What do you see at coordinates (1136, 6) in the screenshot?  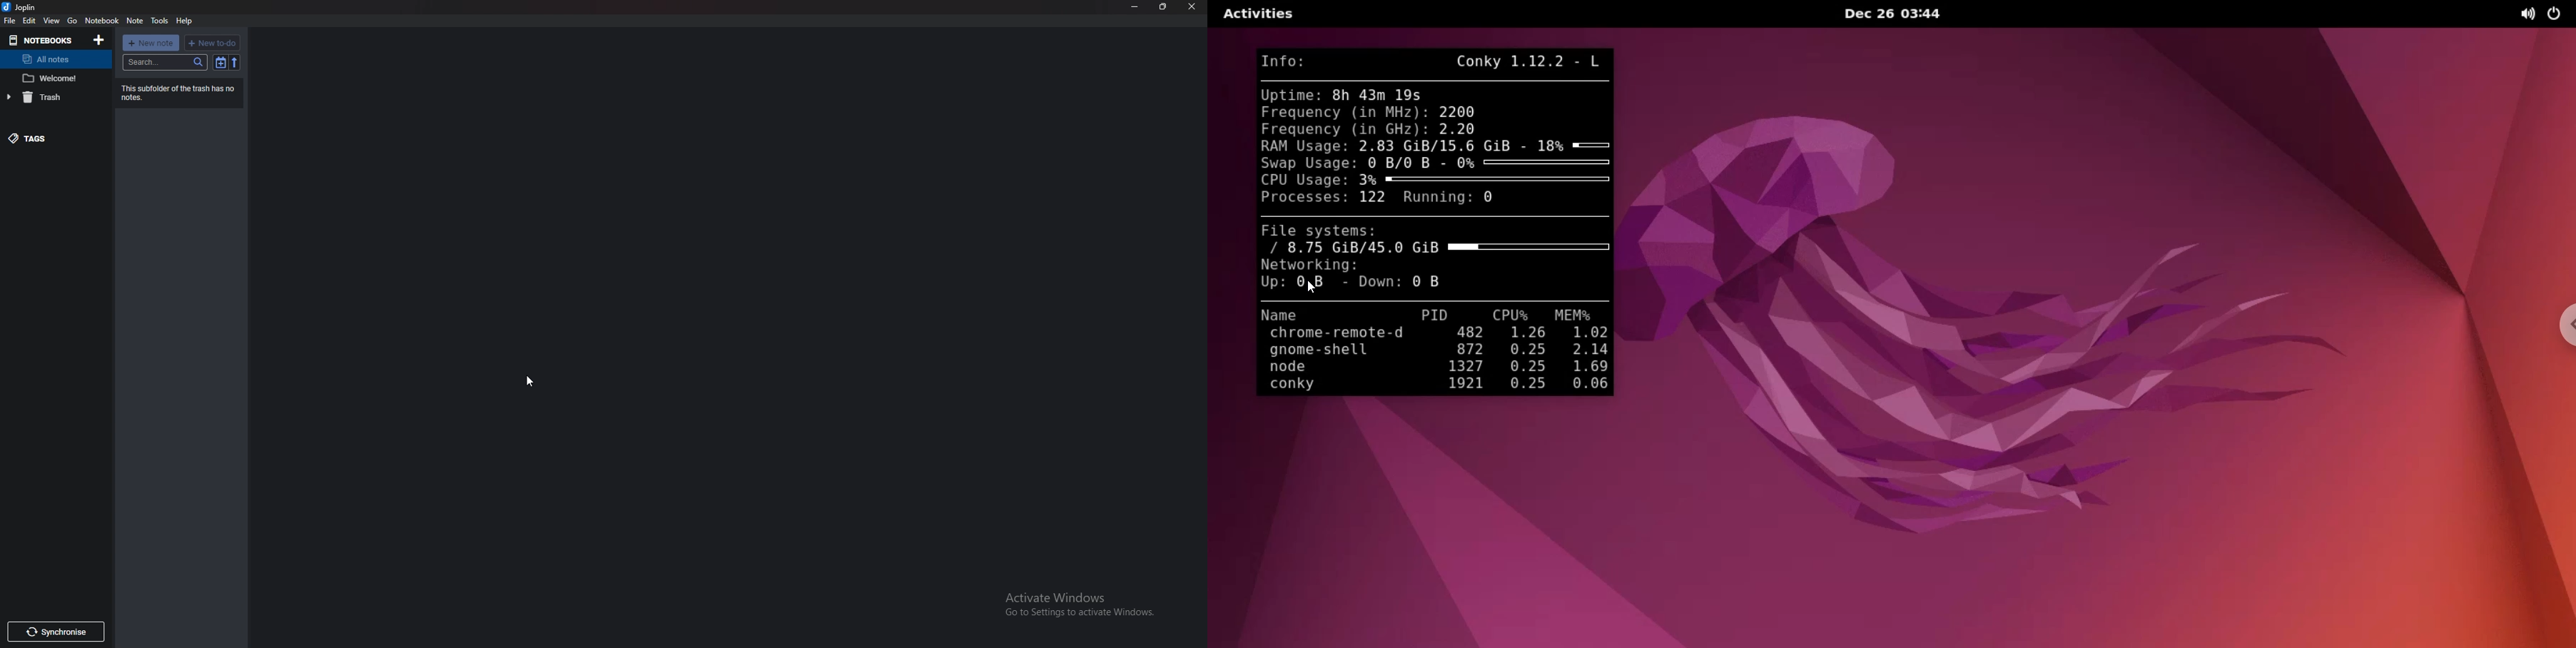 I see `Minimize` at bounding box center [1136, 6].